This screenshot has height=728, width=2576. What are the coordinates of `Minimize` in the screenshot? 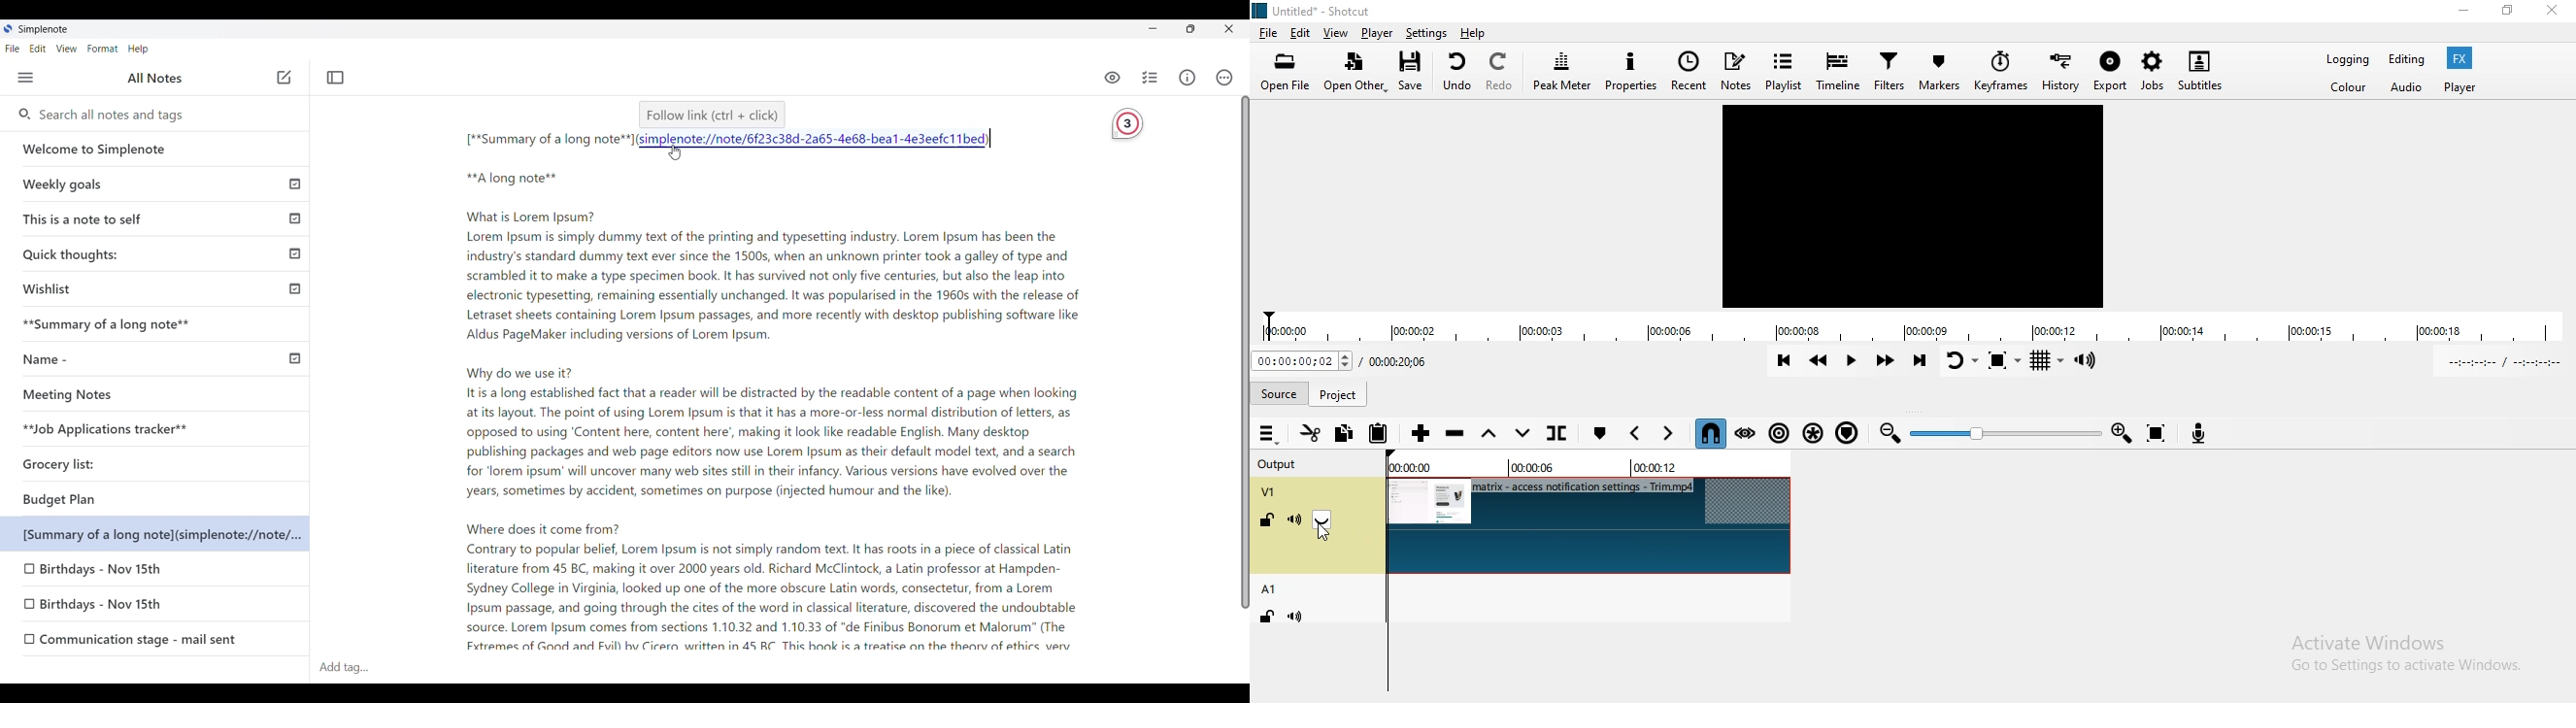 It's located at (1153, 28).